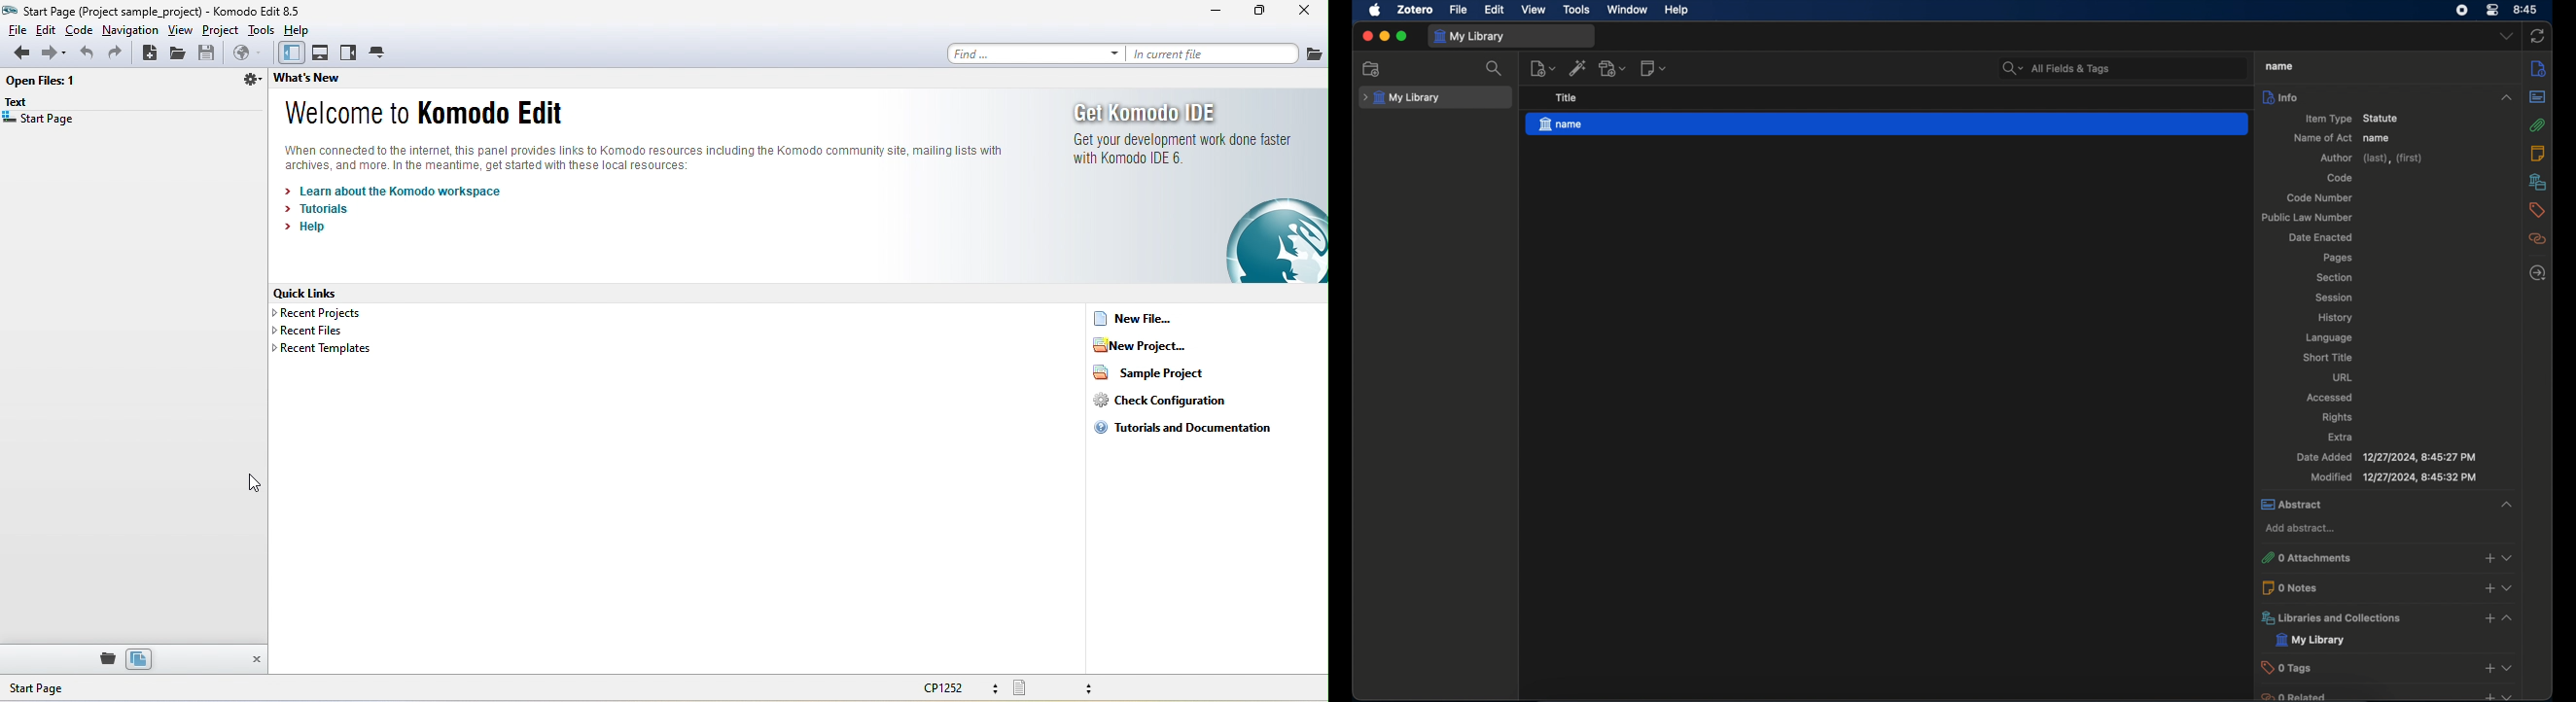 This screenshot has width=2576, height=728. I want to click on name, so click(1887, 124).